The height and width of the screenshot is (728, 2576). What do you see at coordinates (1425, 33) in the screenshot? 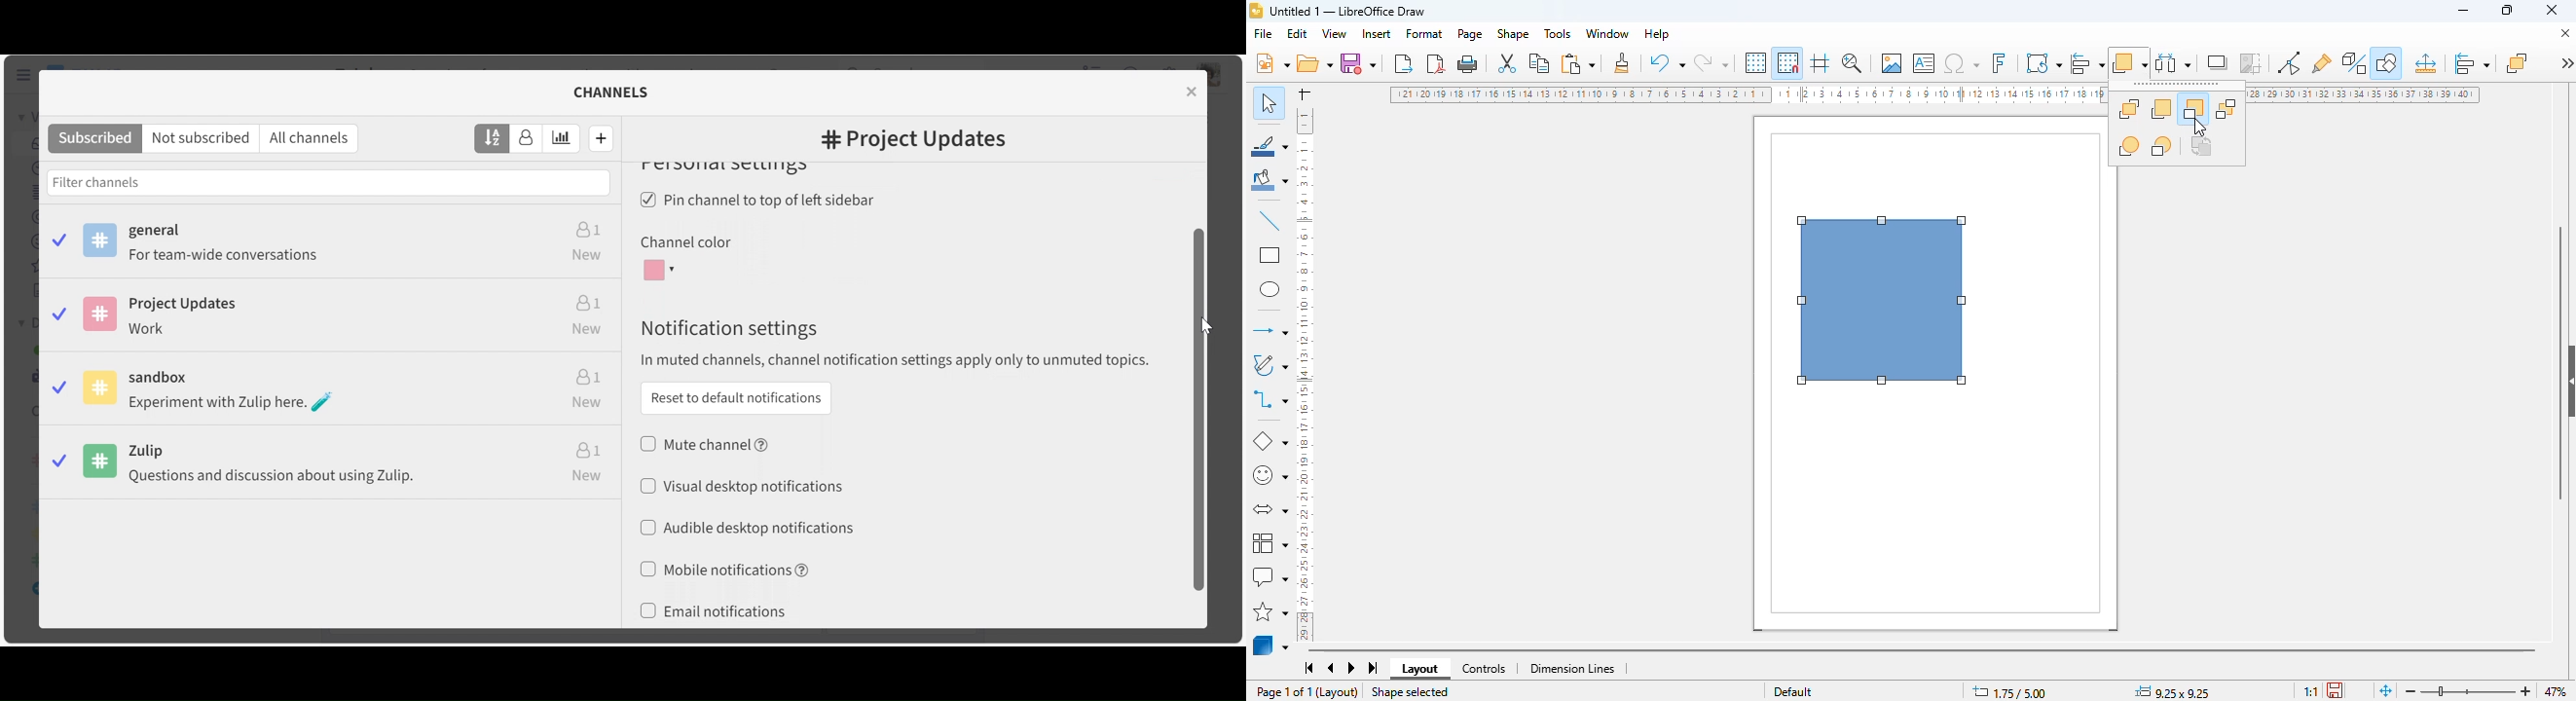
I see `format` at bounding box center [1425, 33].